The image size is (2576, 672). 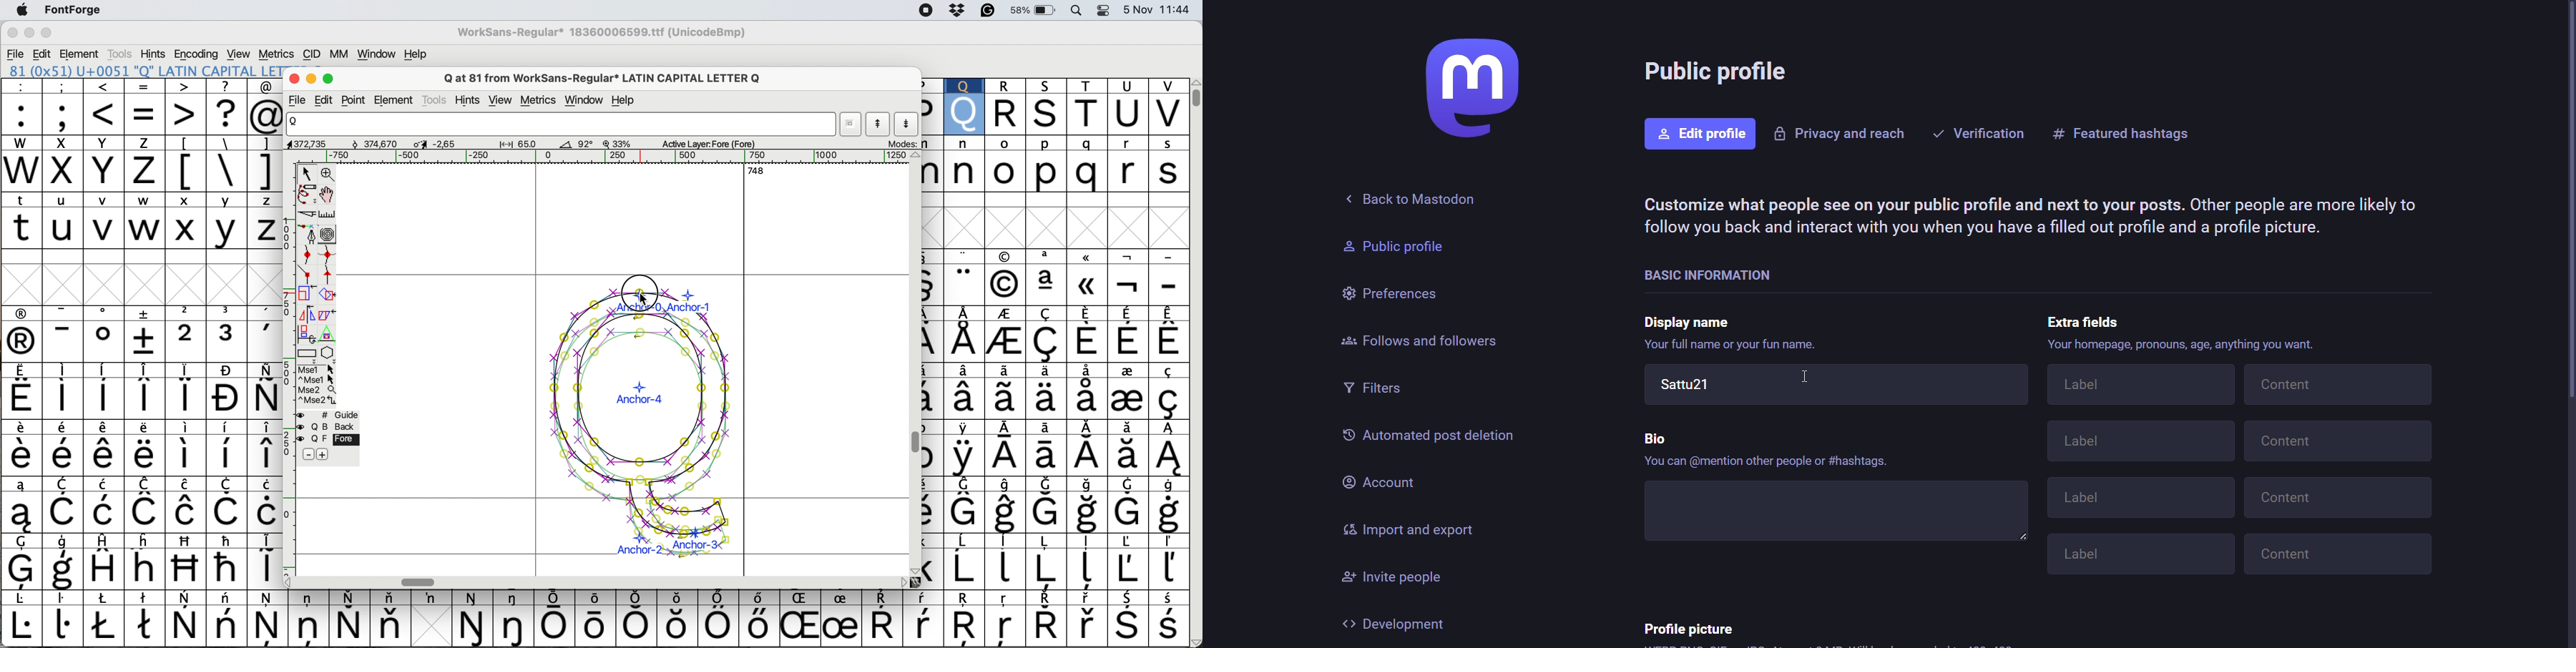 I want to click on Content , so click(x=2337, y=499).